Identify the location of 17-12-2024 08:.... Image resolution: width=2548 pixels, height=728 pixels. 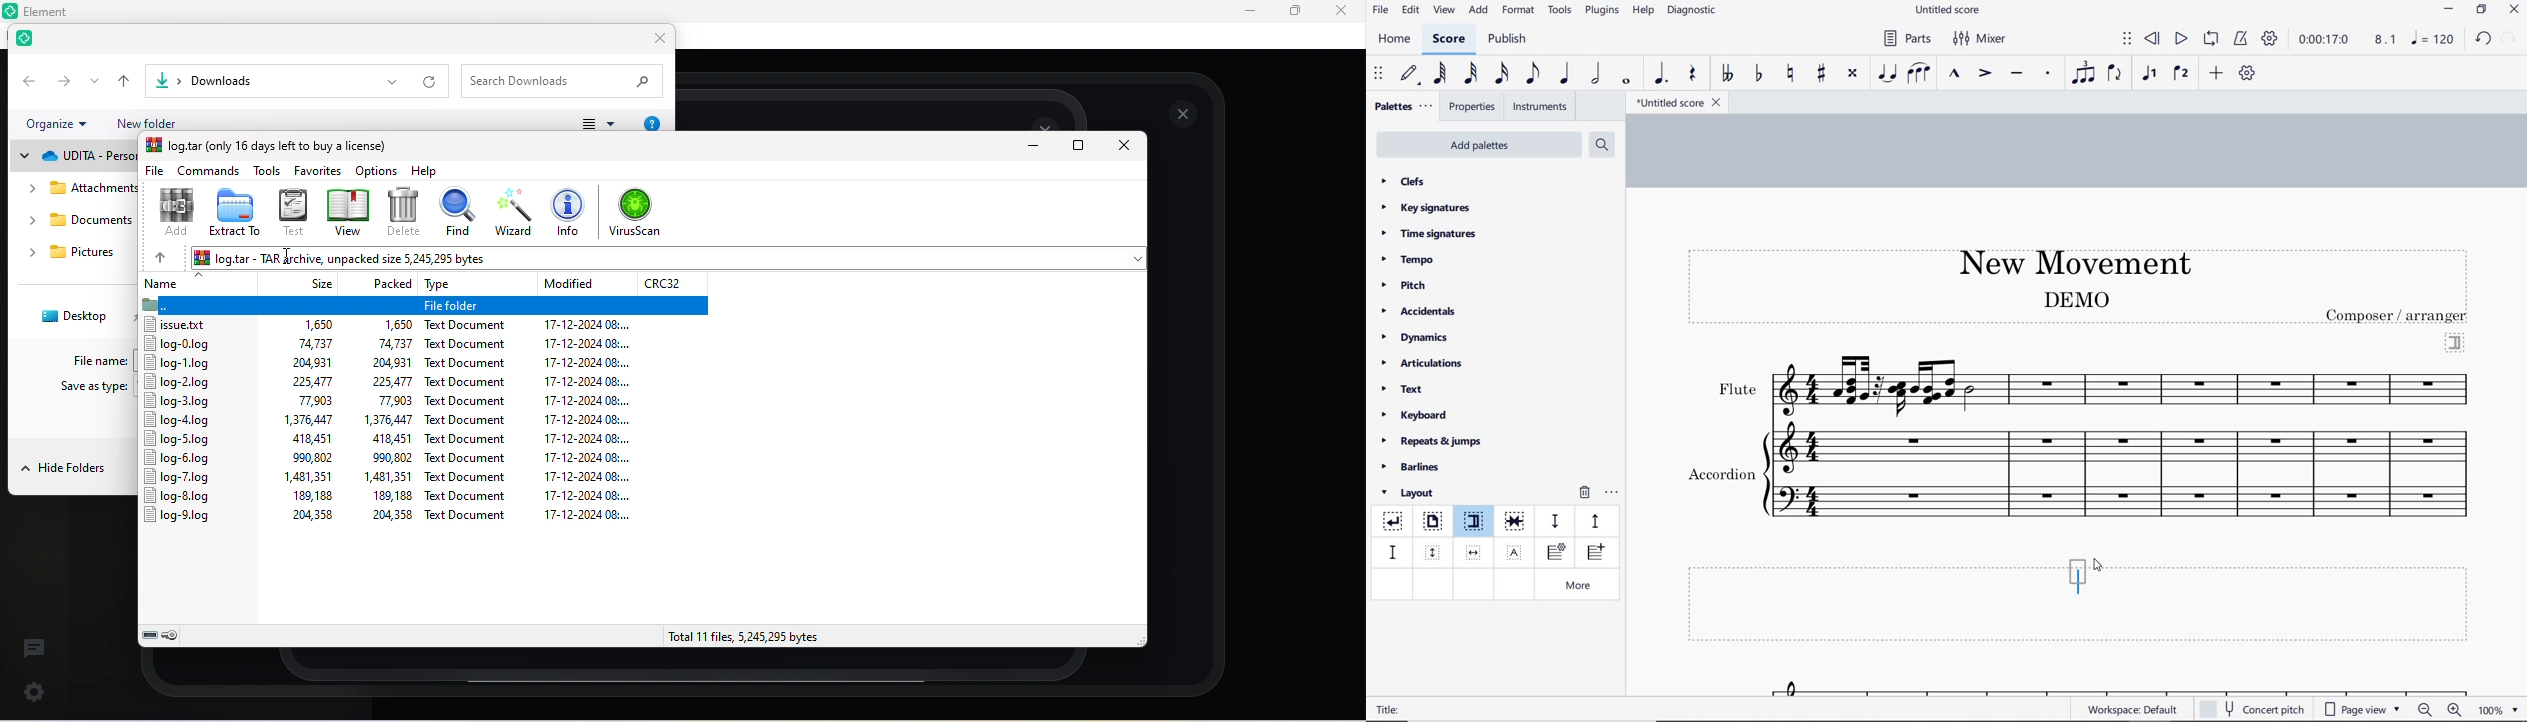
(594, 344).